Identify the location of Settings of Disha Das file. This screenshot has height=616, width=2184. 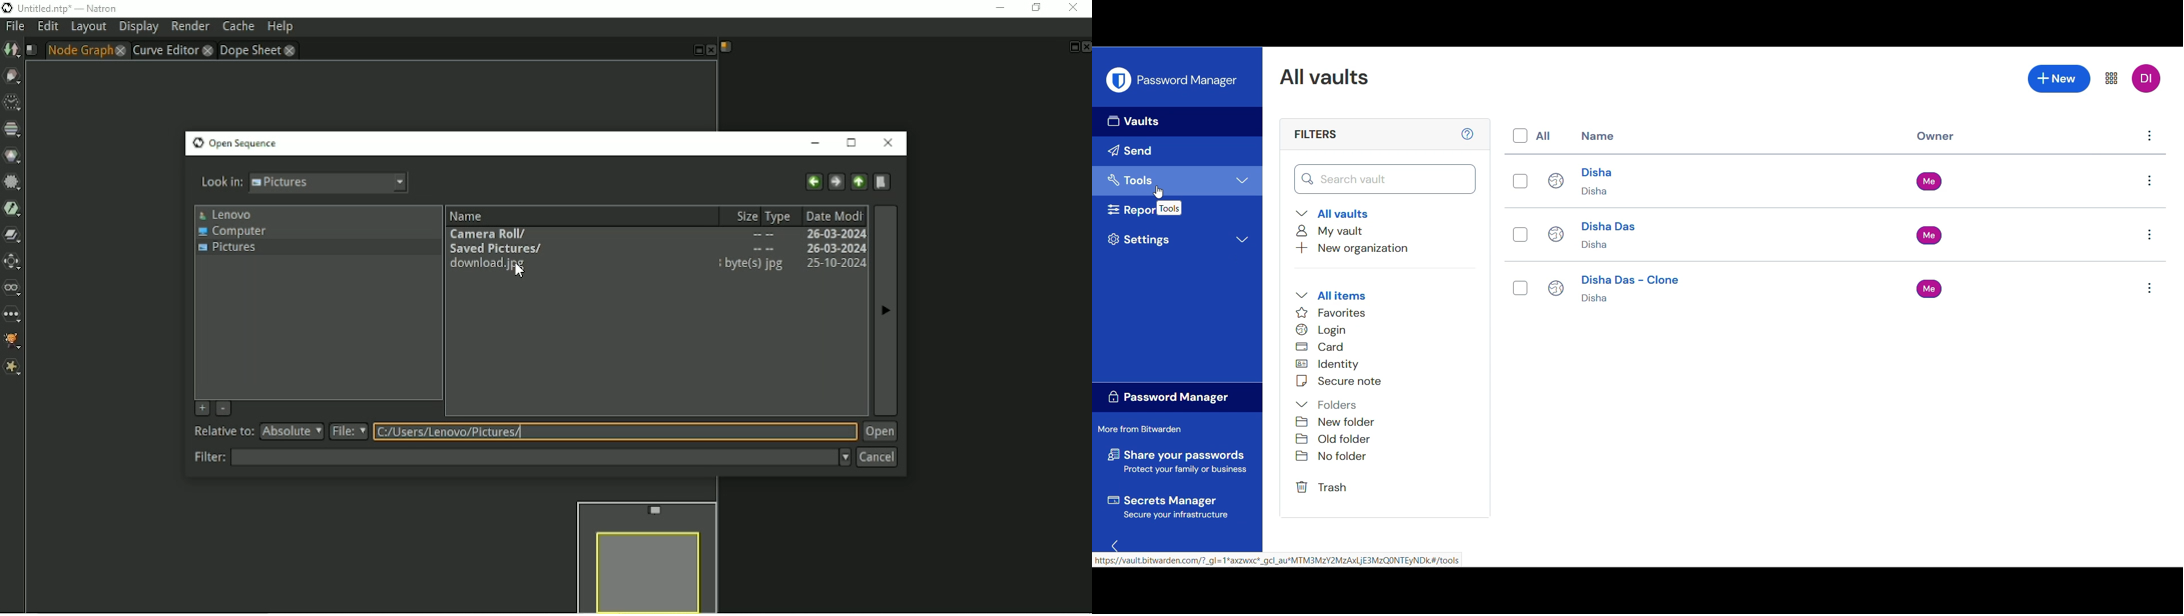
(2150, 235).